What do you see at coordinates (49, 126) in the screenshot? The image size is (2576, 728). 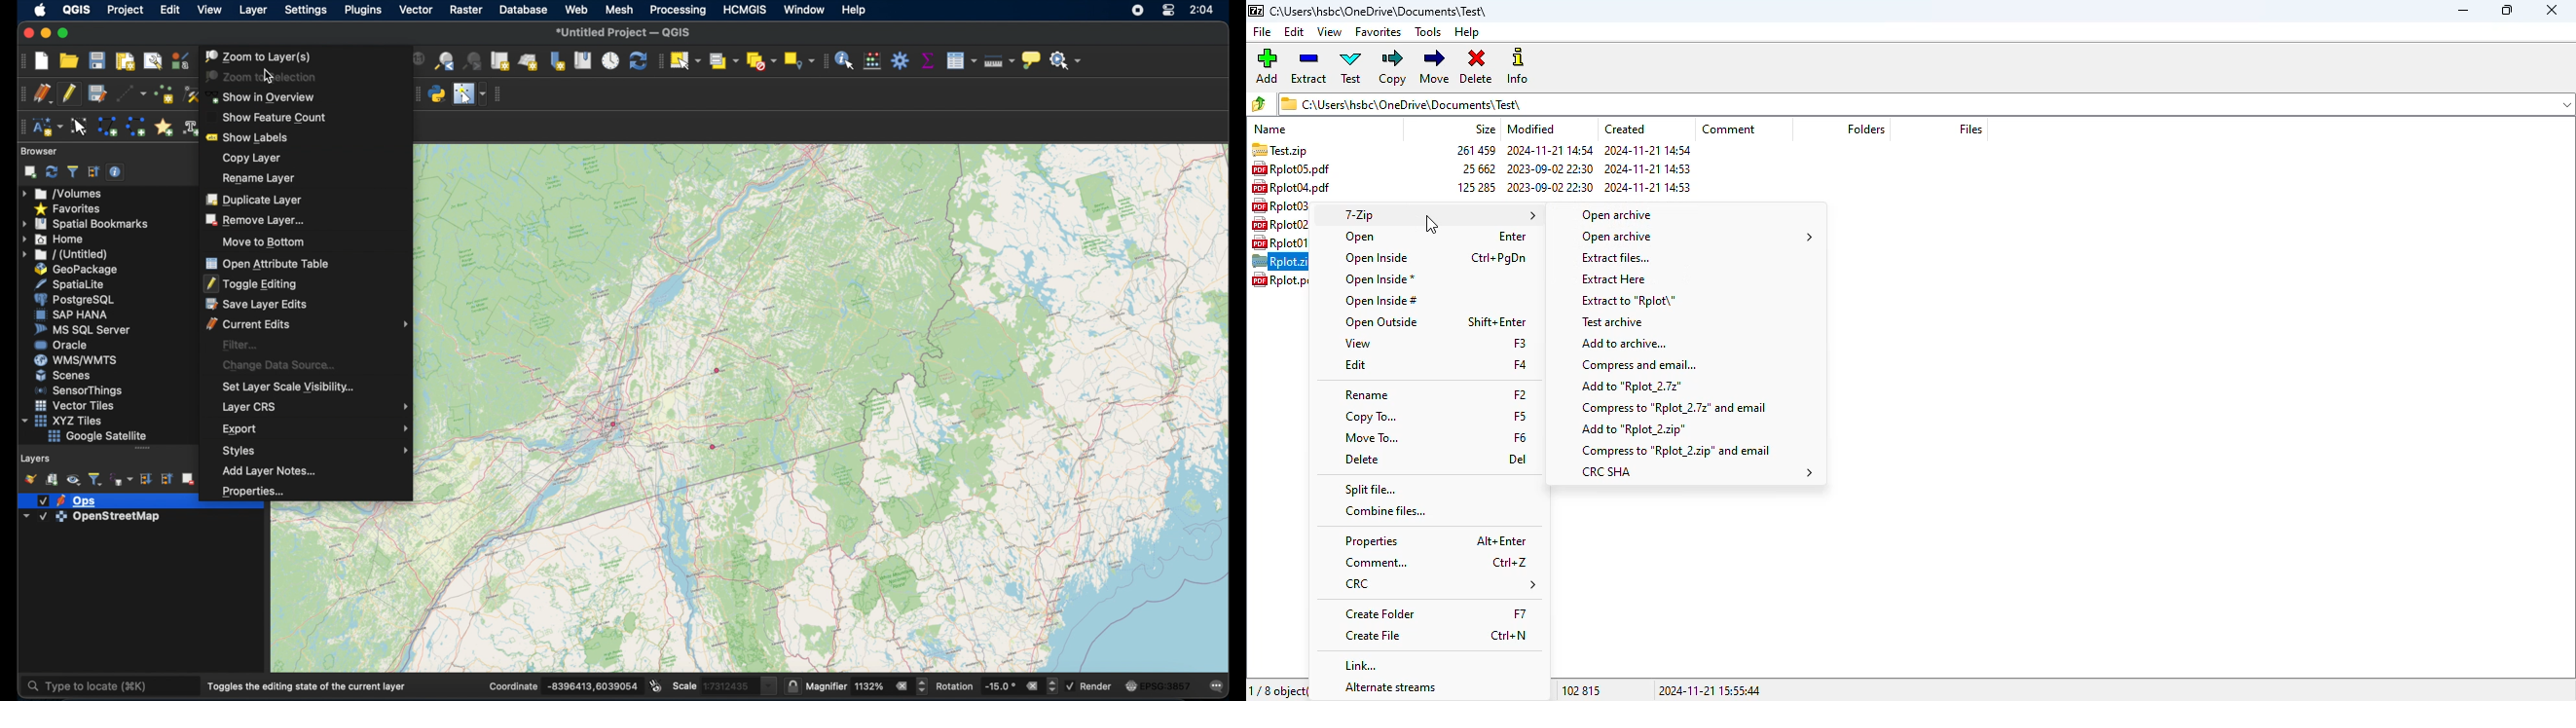 I see `new annotation layer` at bounding box center [49, 126].